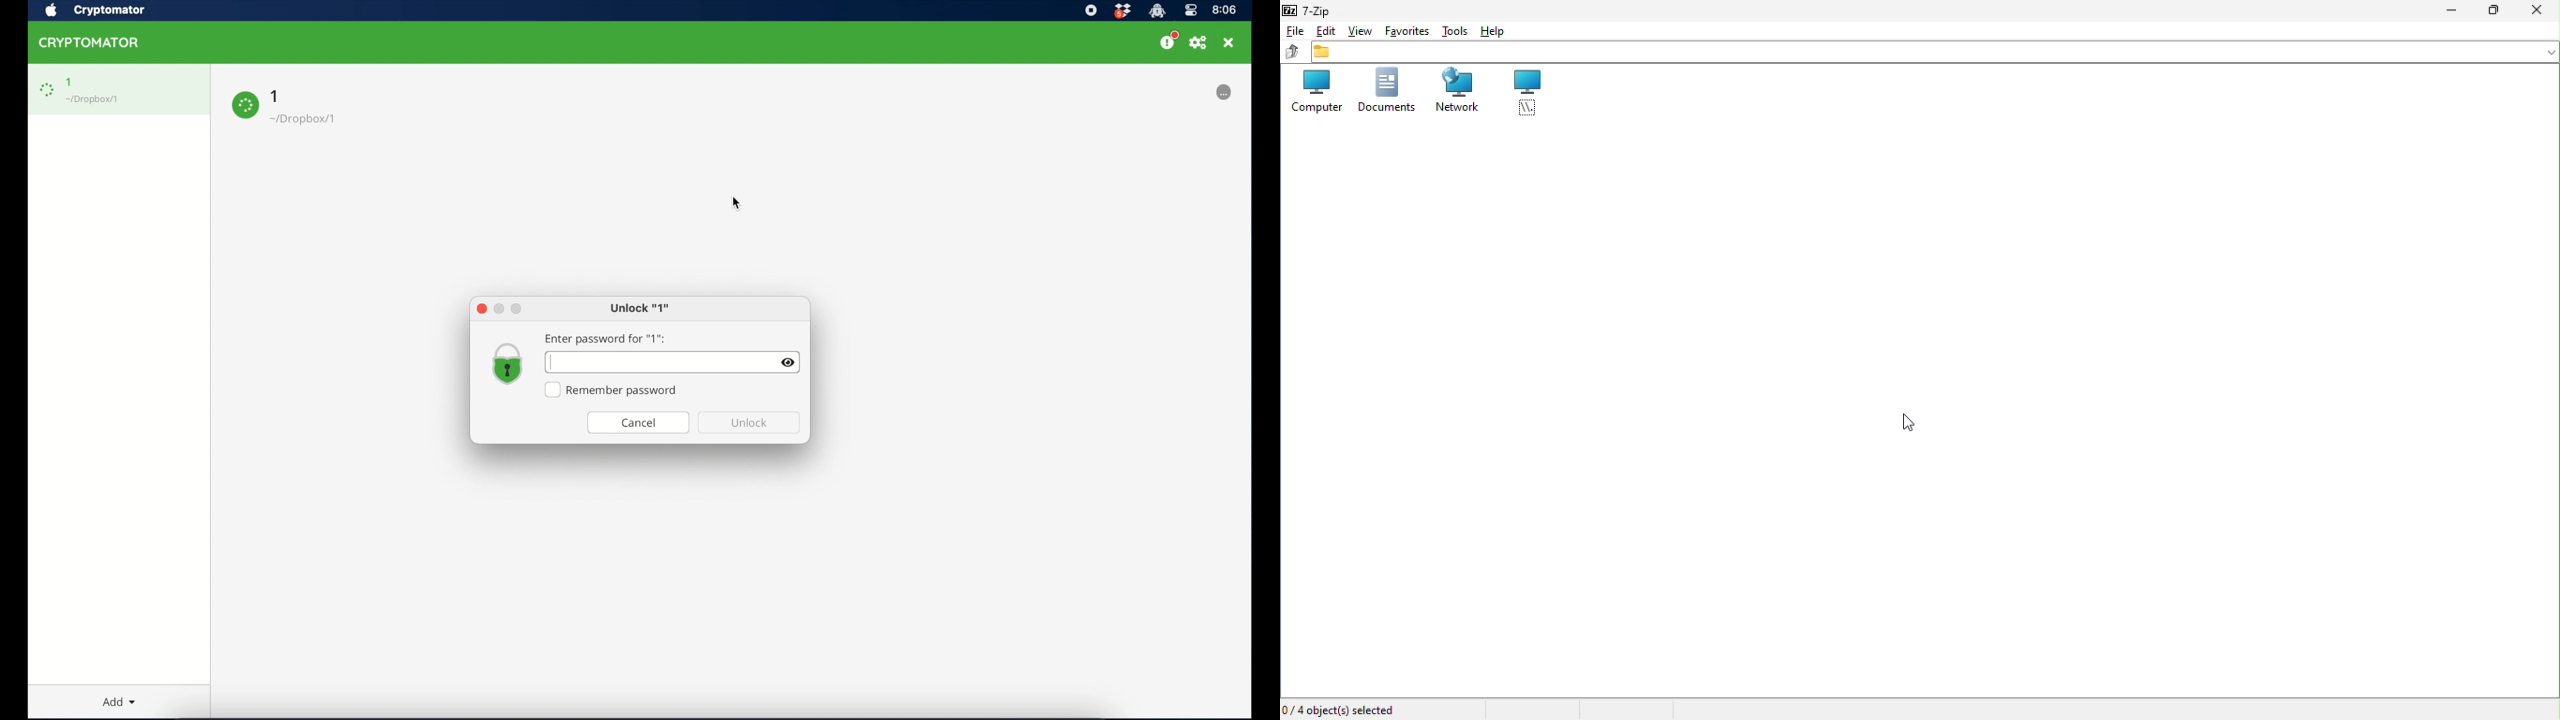 The image size is (2576, 728). I want to click on Documents, so click(1380, 94).